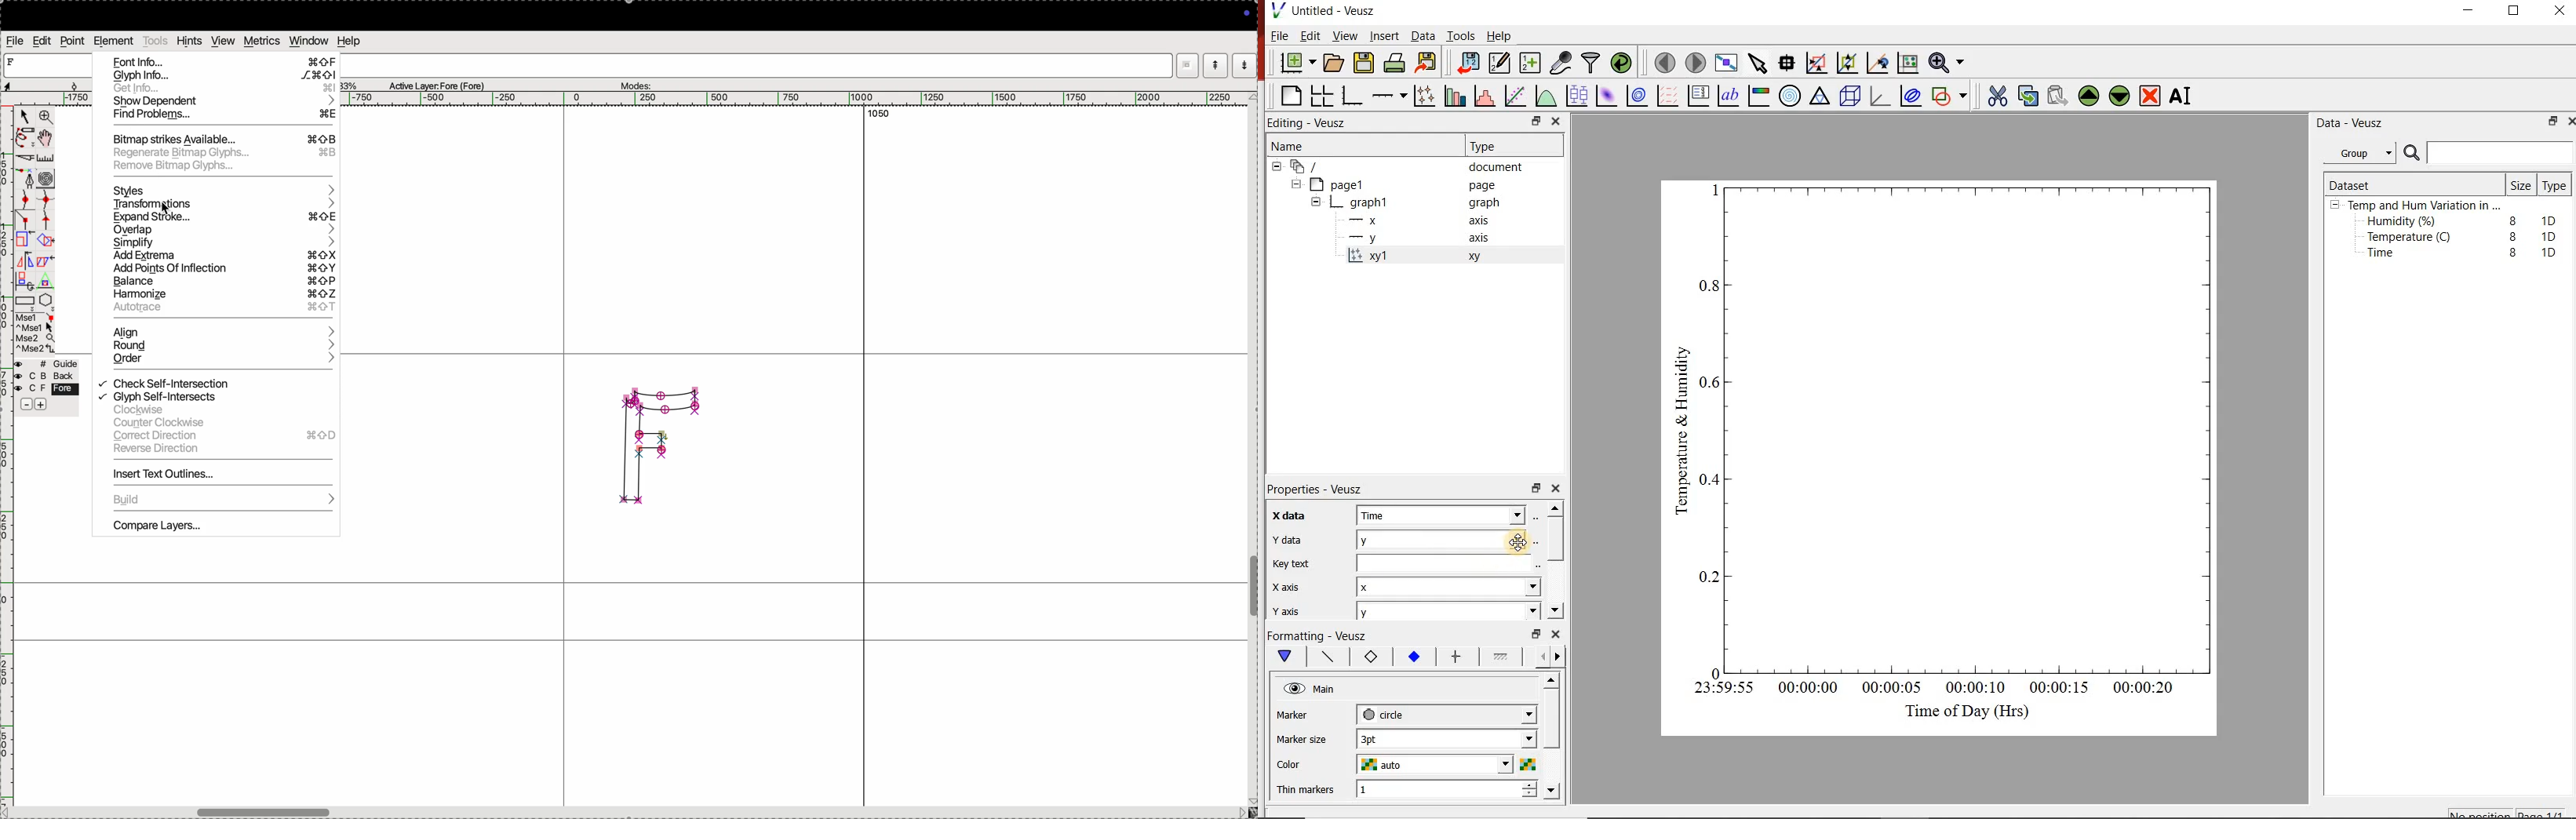 Image resolution: width=2576 pixels, height=840 pixels. Describe the element at coordinates (223, 152) in the screenshot. I see `regenrate bit map glyph` at that location.